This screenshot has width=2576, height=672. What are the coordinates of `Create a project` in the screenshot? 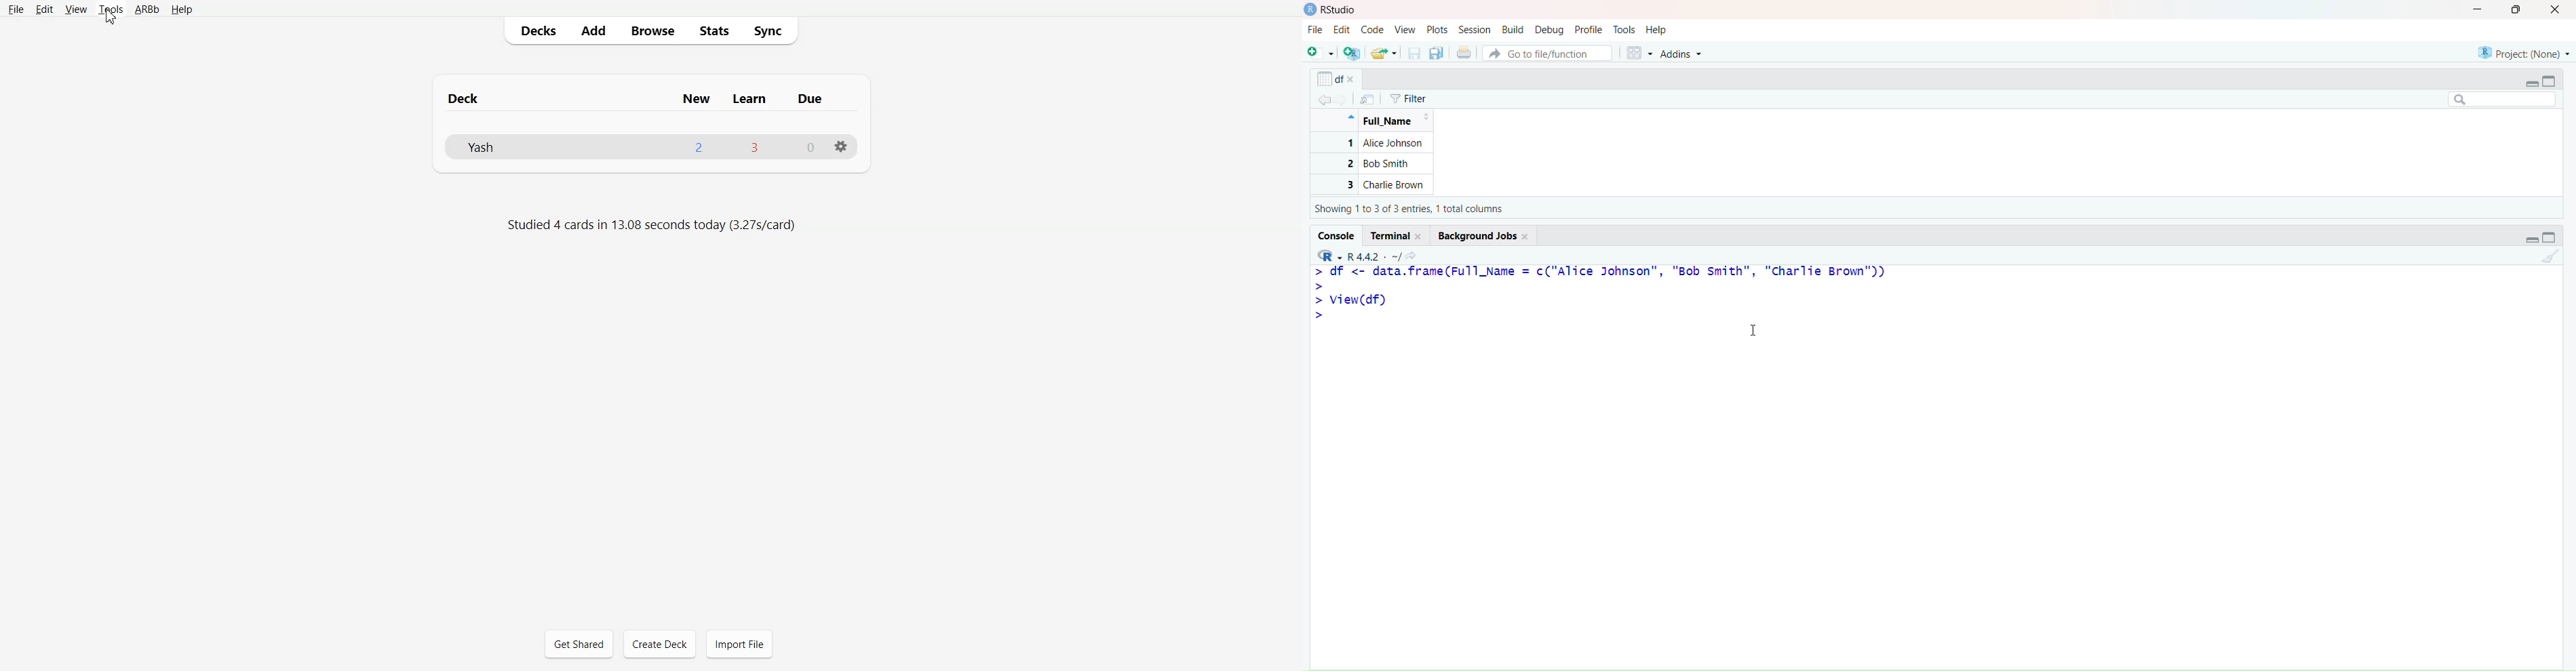 It's located at (1353, 53).